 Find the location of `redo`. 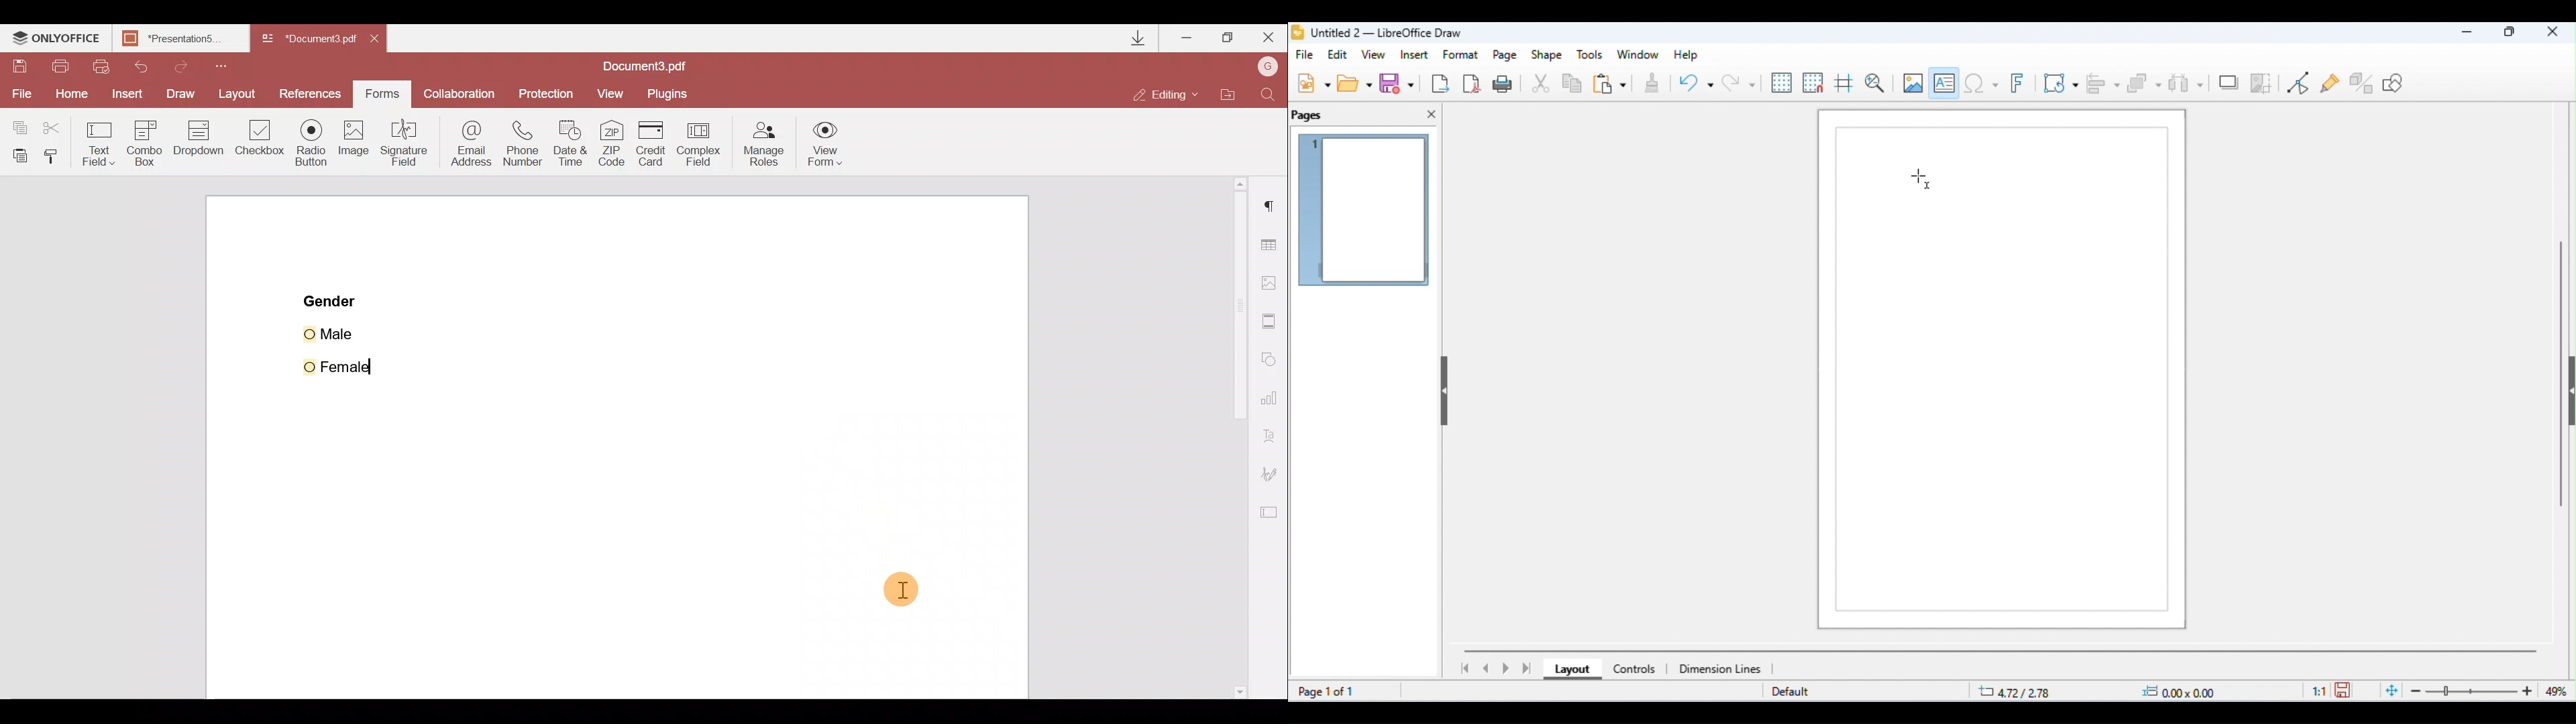

redo is located at coordinates (1738, 82).